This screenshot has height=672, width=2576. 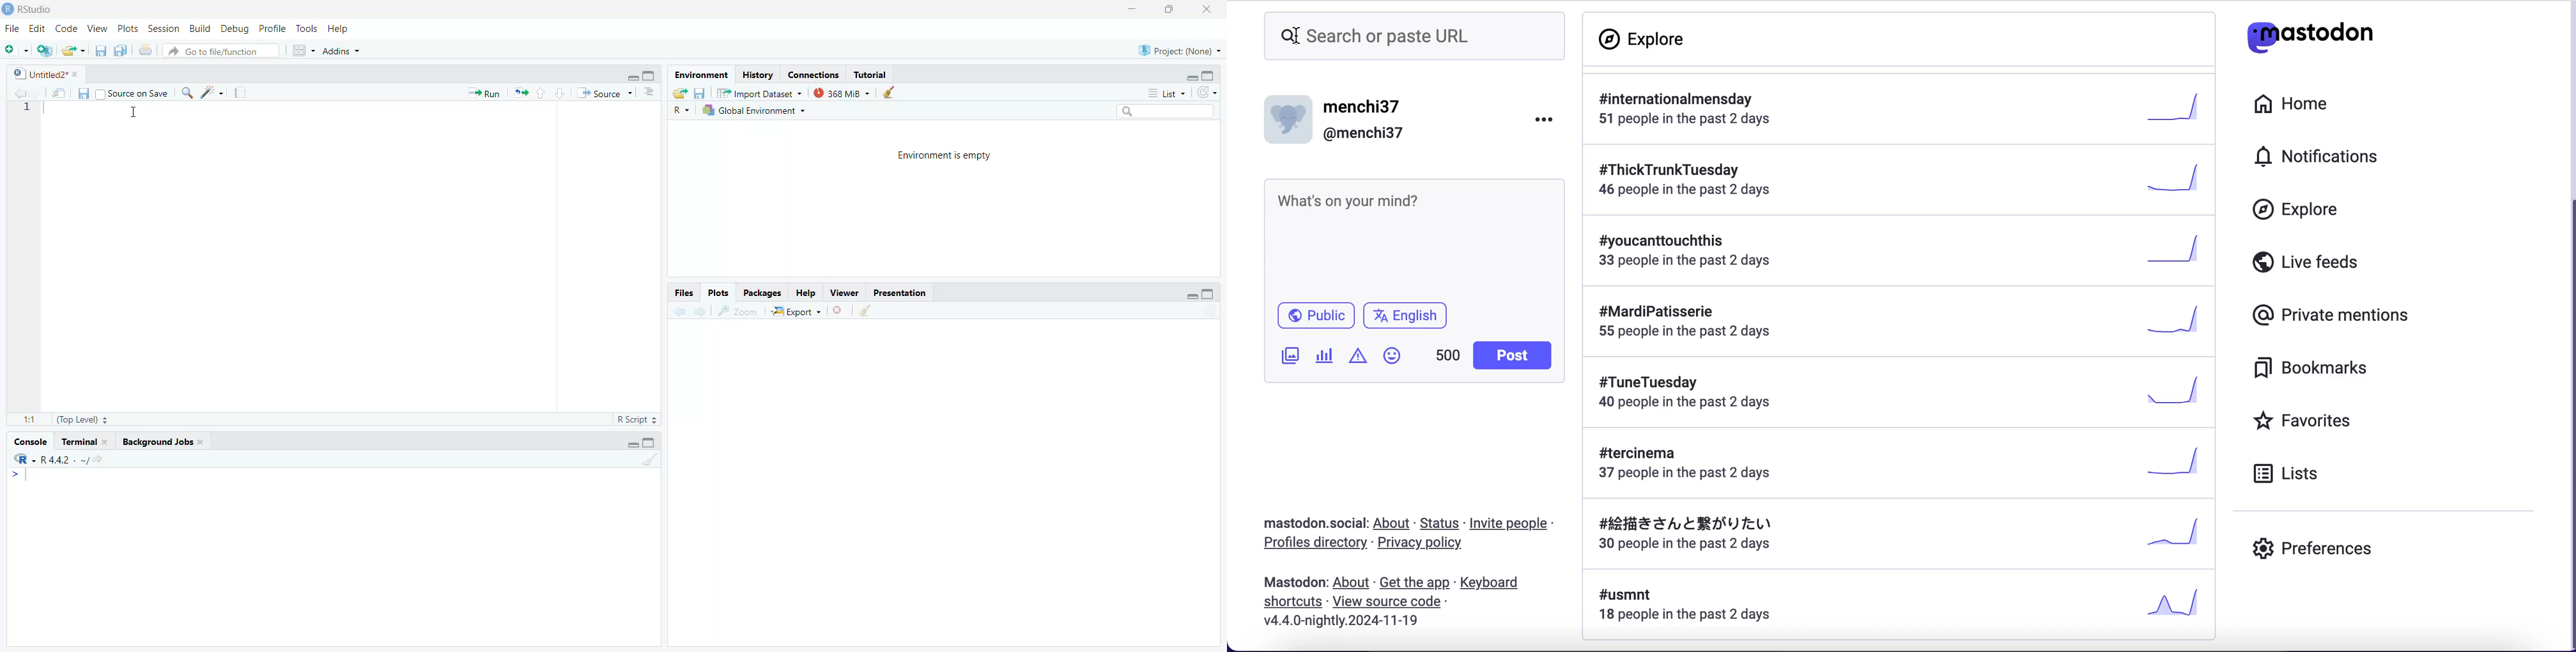 I want to click on export, so click(x=73, y=51).